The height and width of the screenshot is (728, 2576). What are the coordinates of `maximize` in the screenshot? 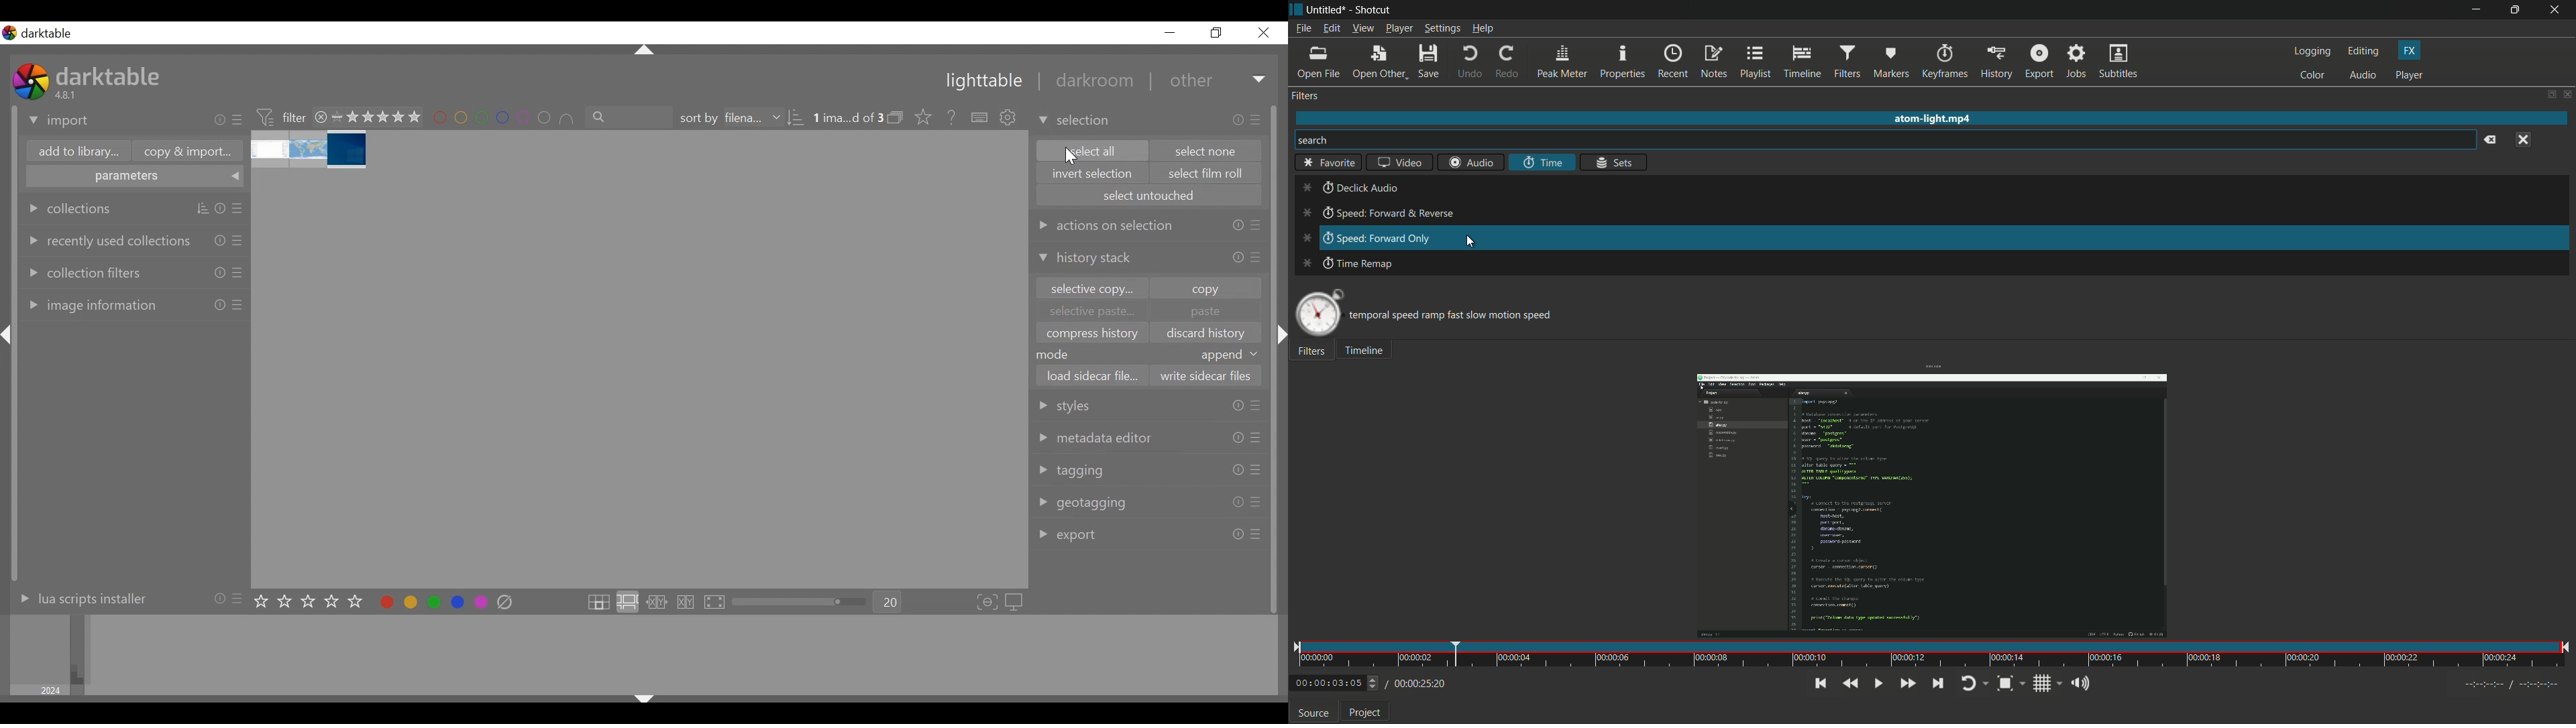 It's located at (2517, 10).